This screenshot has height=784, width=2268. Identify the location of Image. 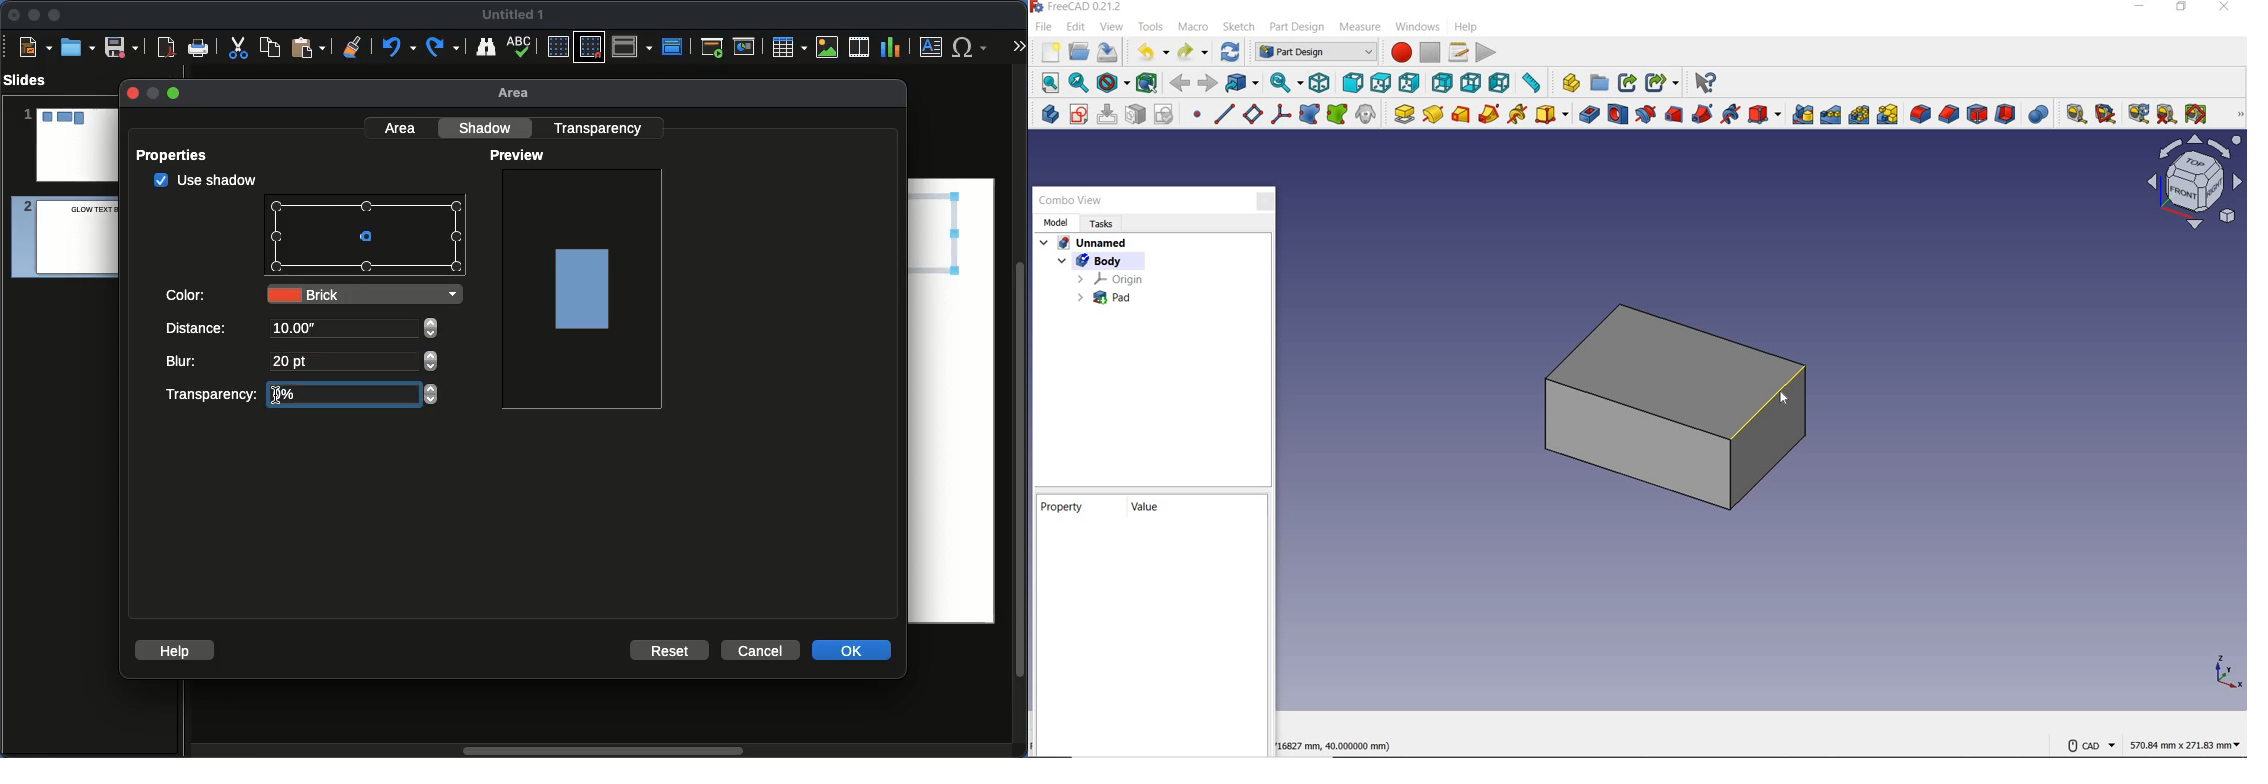
(584, 287).